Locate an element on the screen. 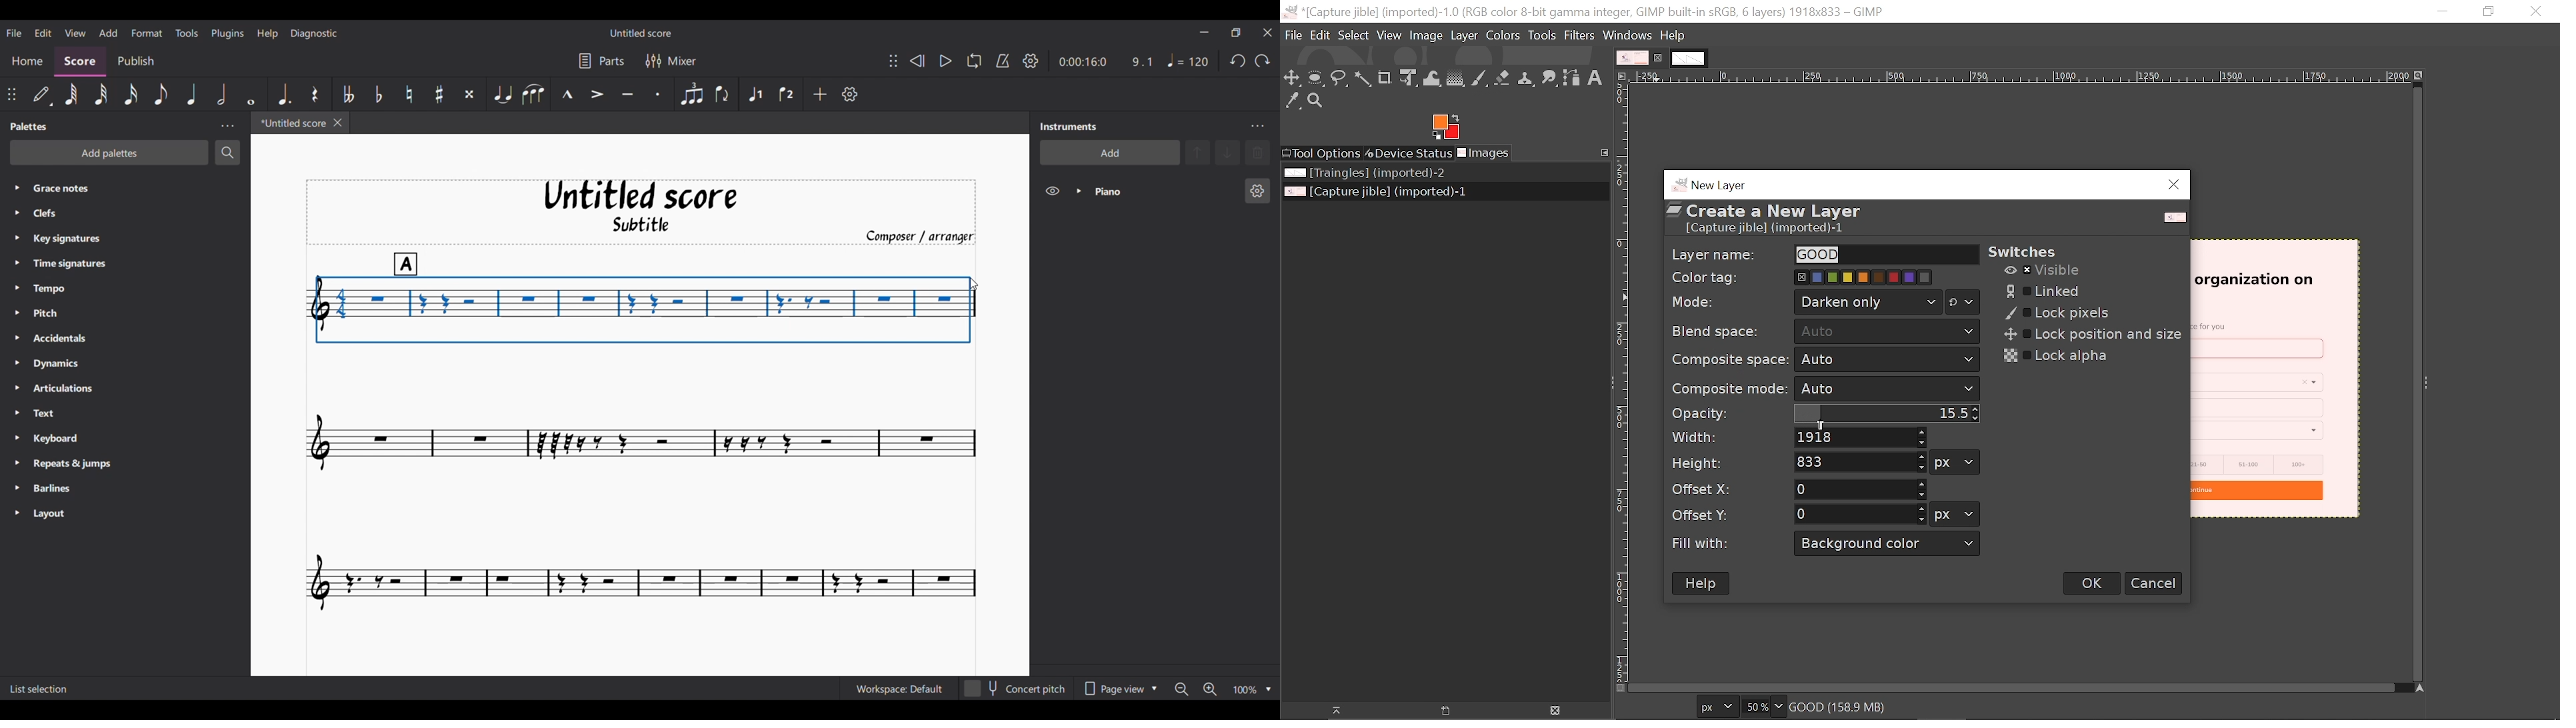  Tool options is located at coordinates (1321, 154).